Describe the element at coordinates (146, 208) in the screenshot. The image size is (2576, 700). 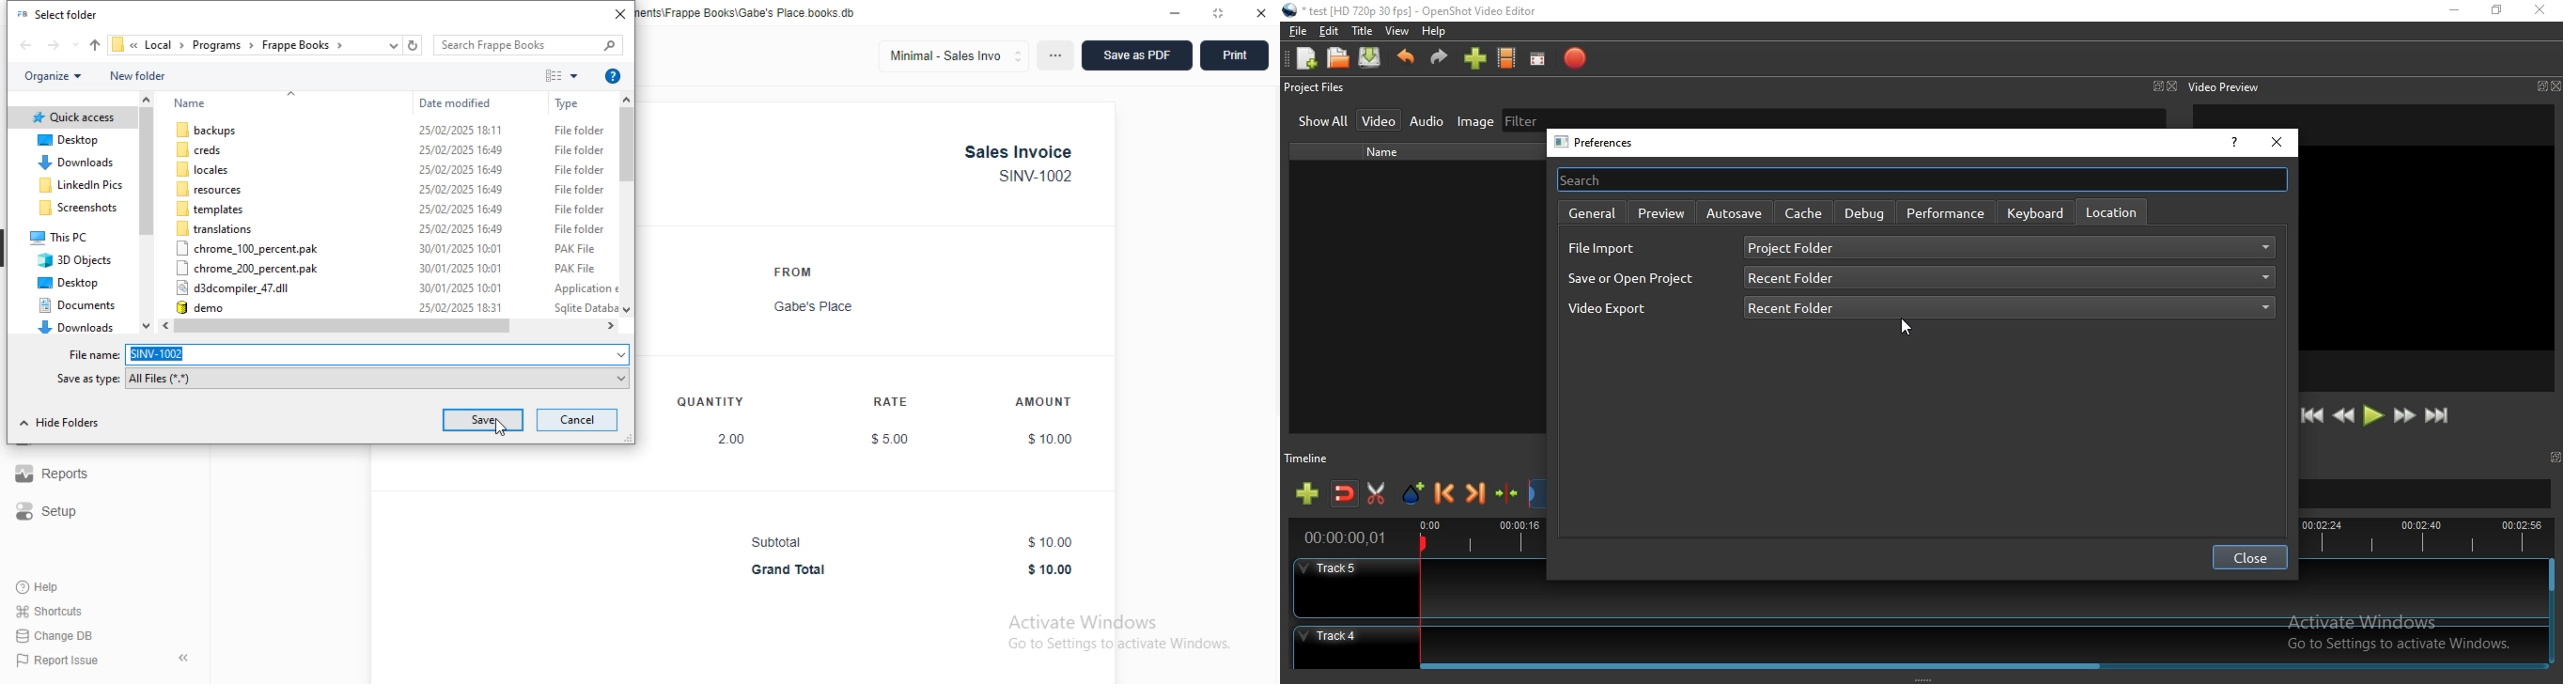
I see `scroll bar` at that location.